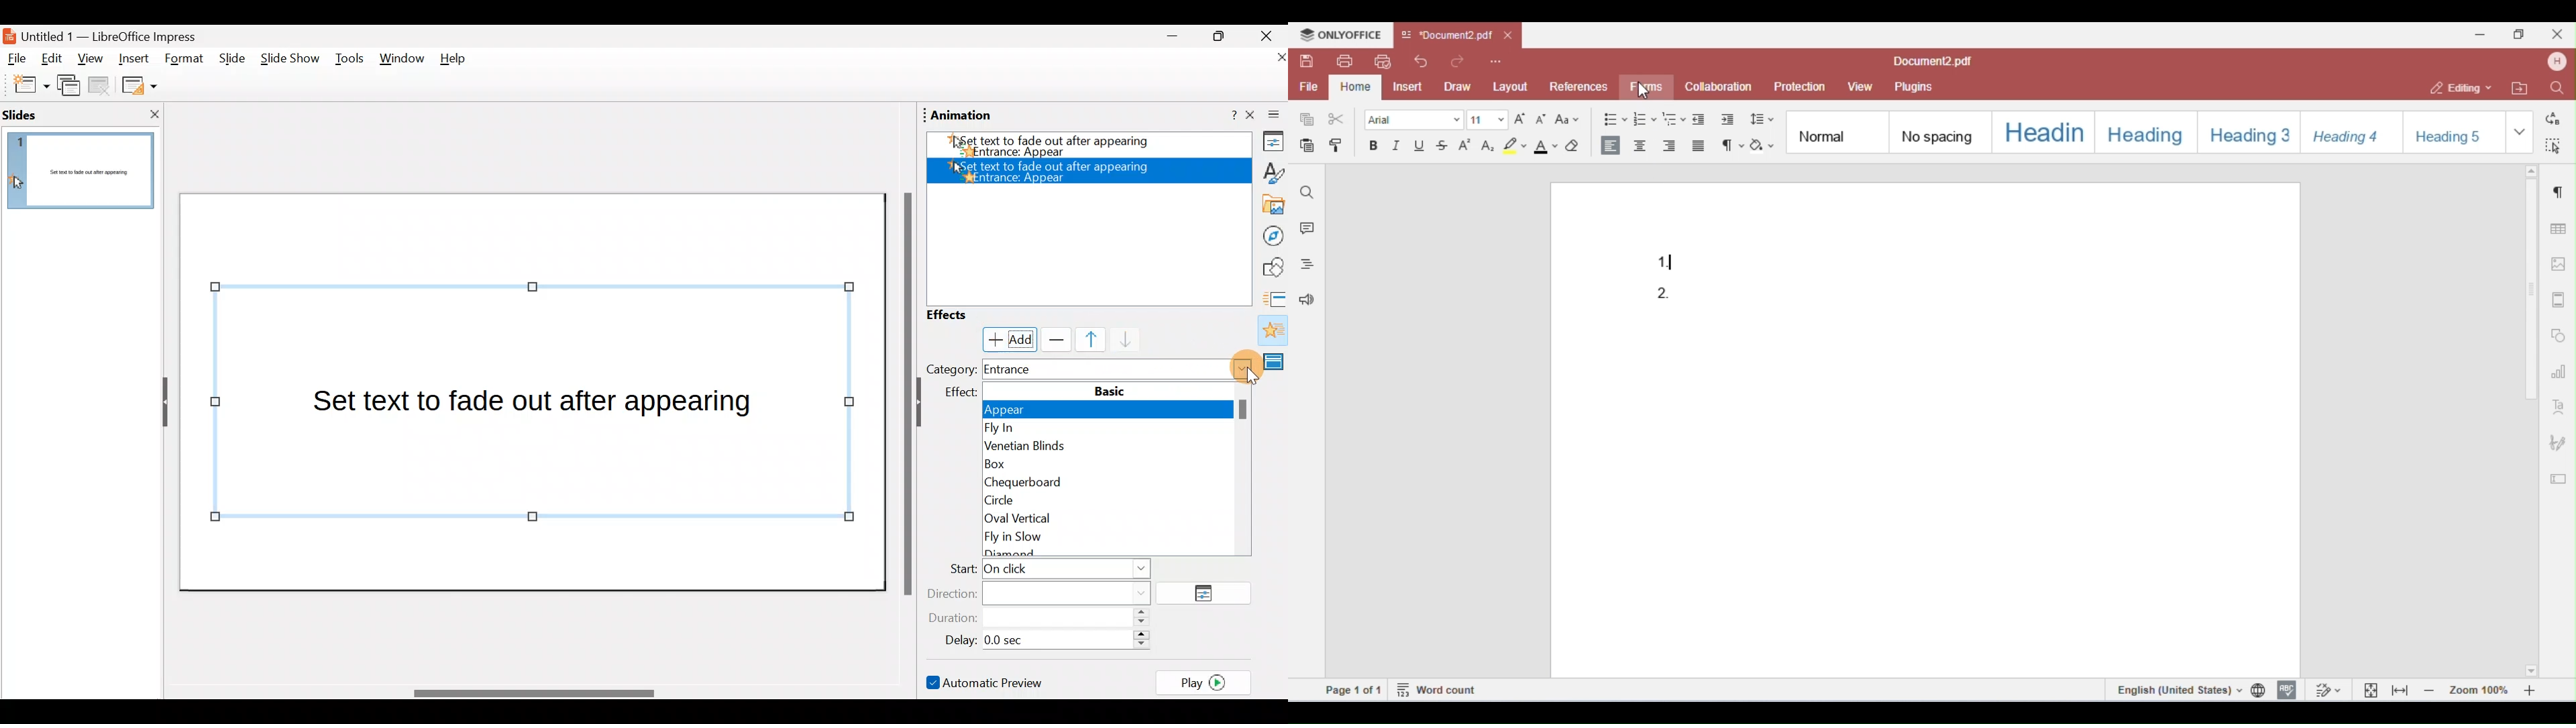 This screenshot has height=728, width=2576. Describe the element at coordinates (987, 682) in the screenshot. I see `Automatic preview` at that location.